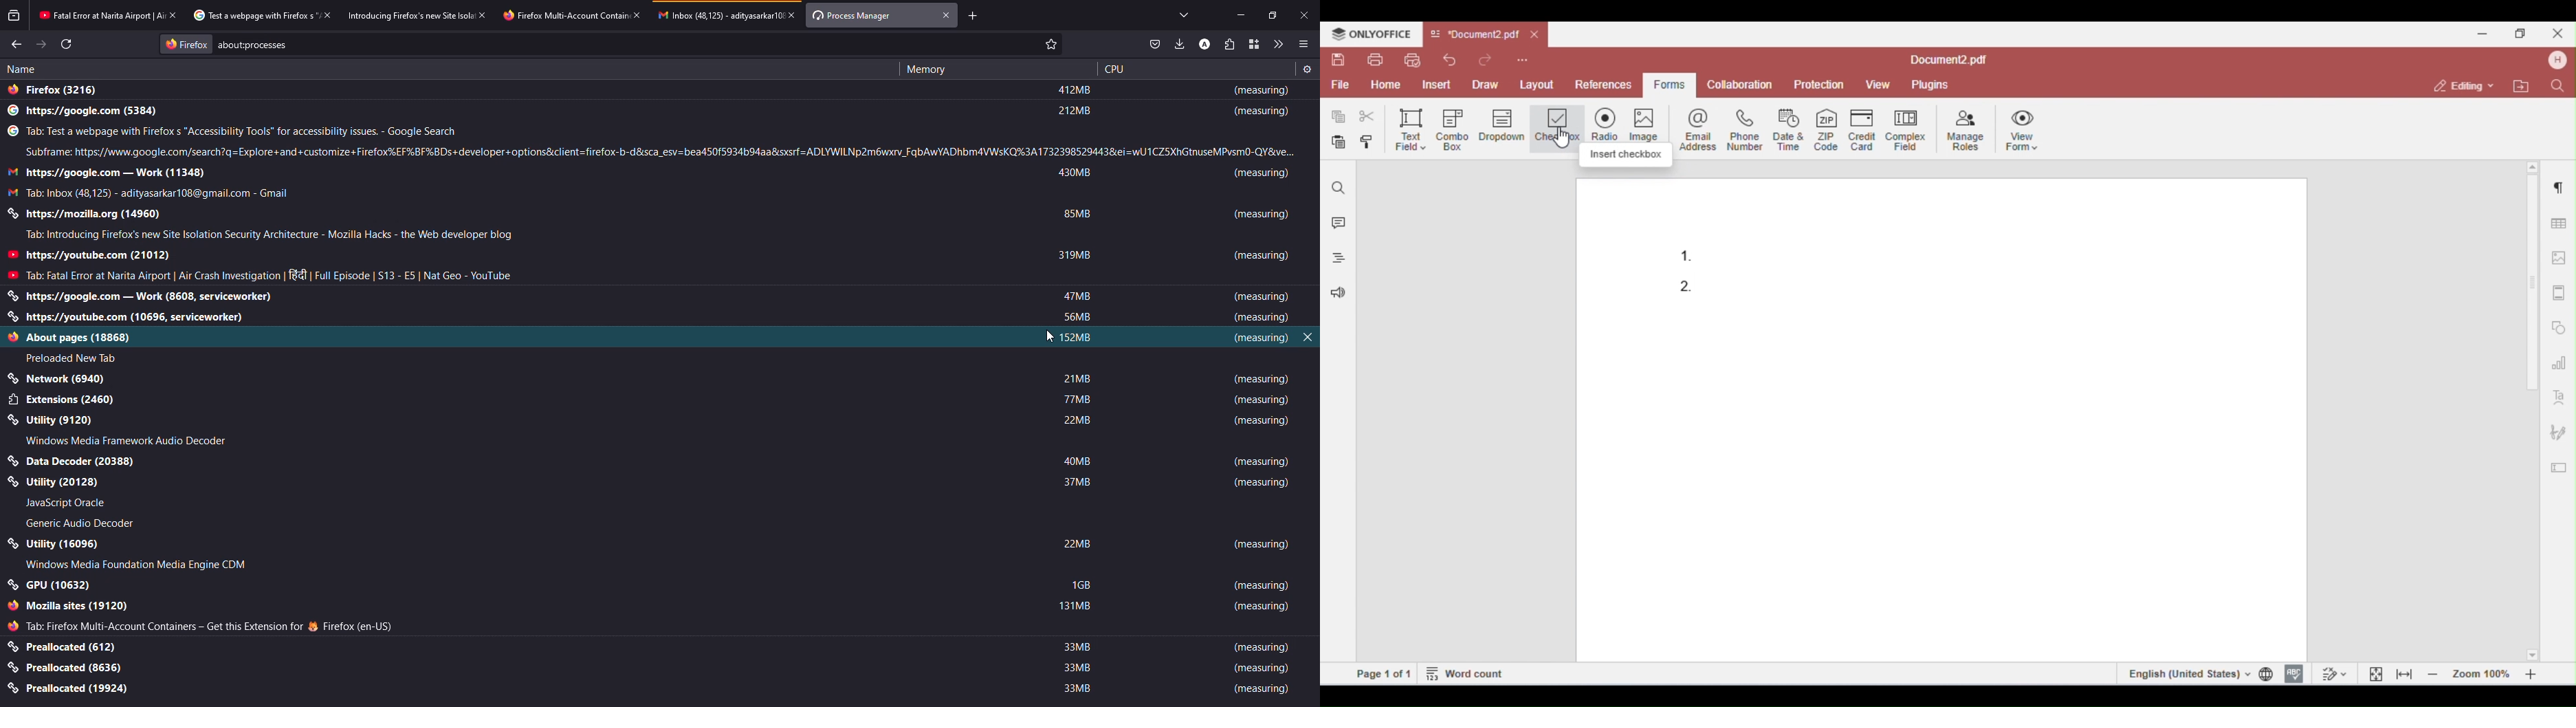 The height and width of the screenshot is (728, 2576). What do you see at coordinates (929, 69) in the screenshot?
I see `memory` at bounding box center [929, 69].